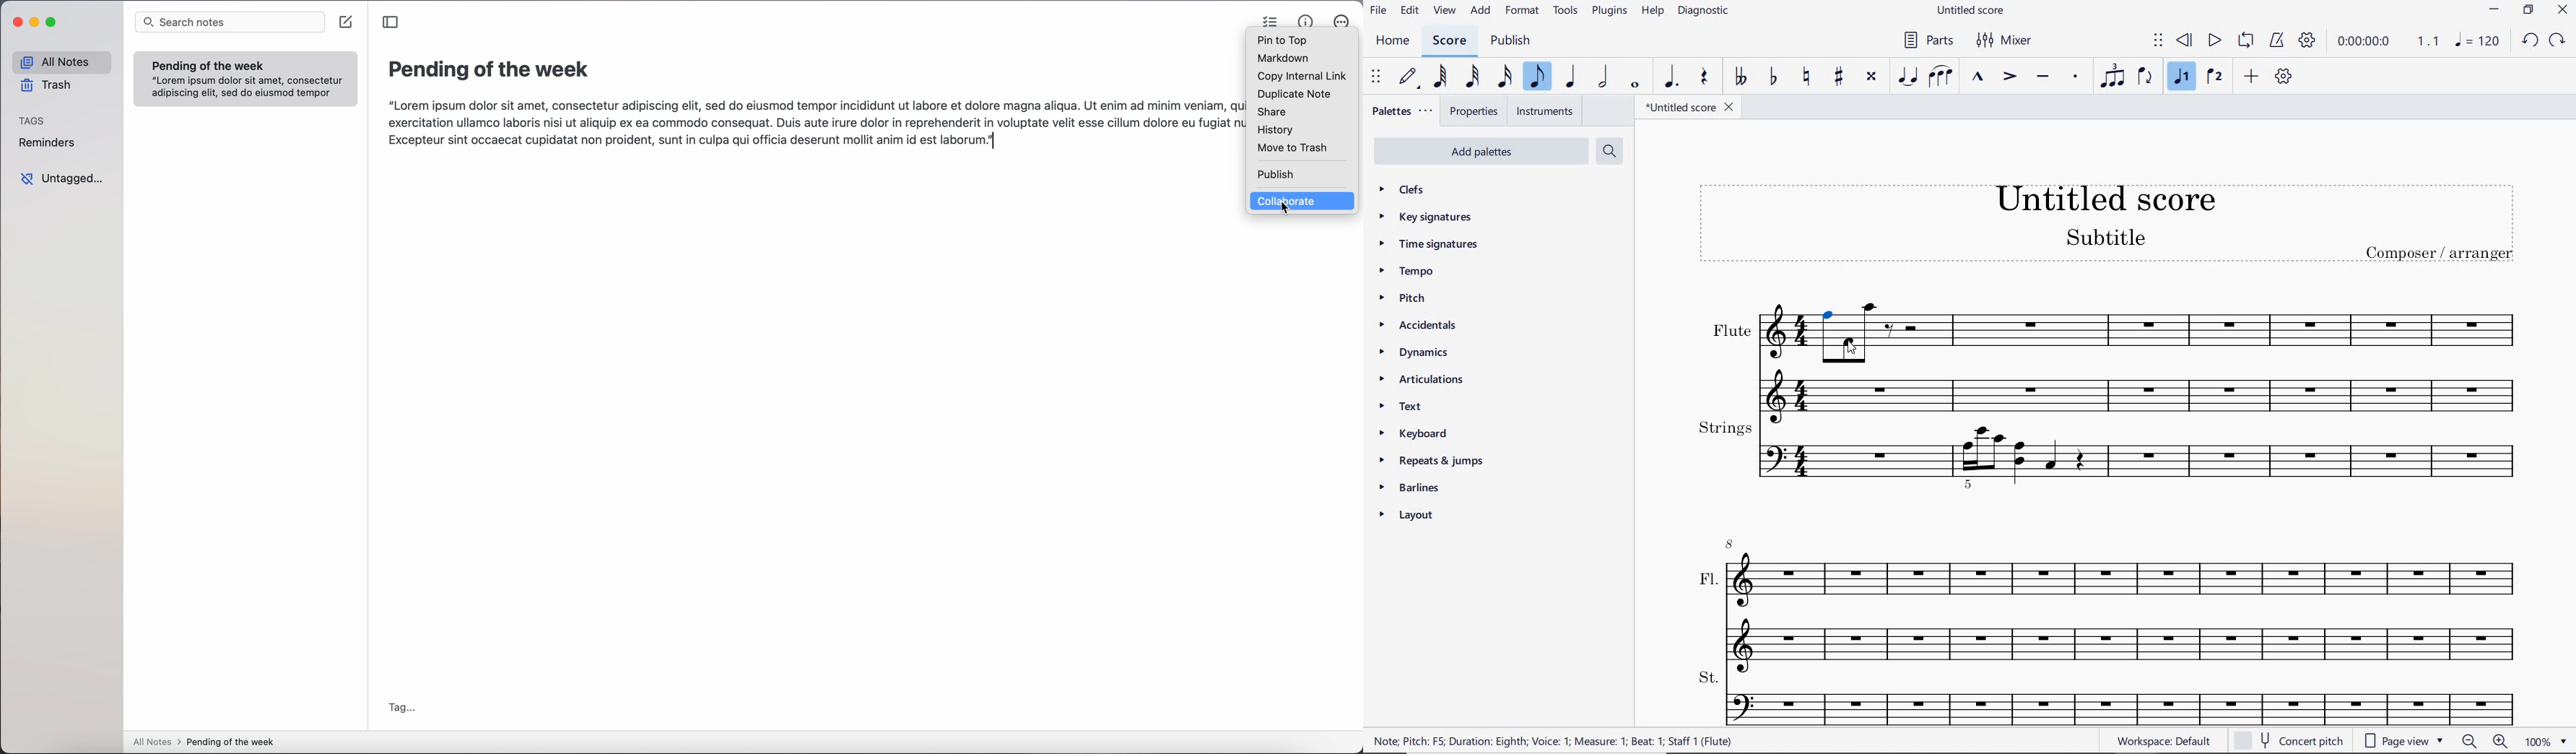  Describe the element at coordinates (2184, 78) in the screenshot. I see `VOICE 1` at that location.